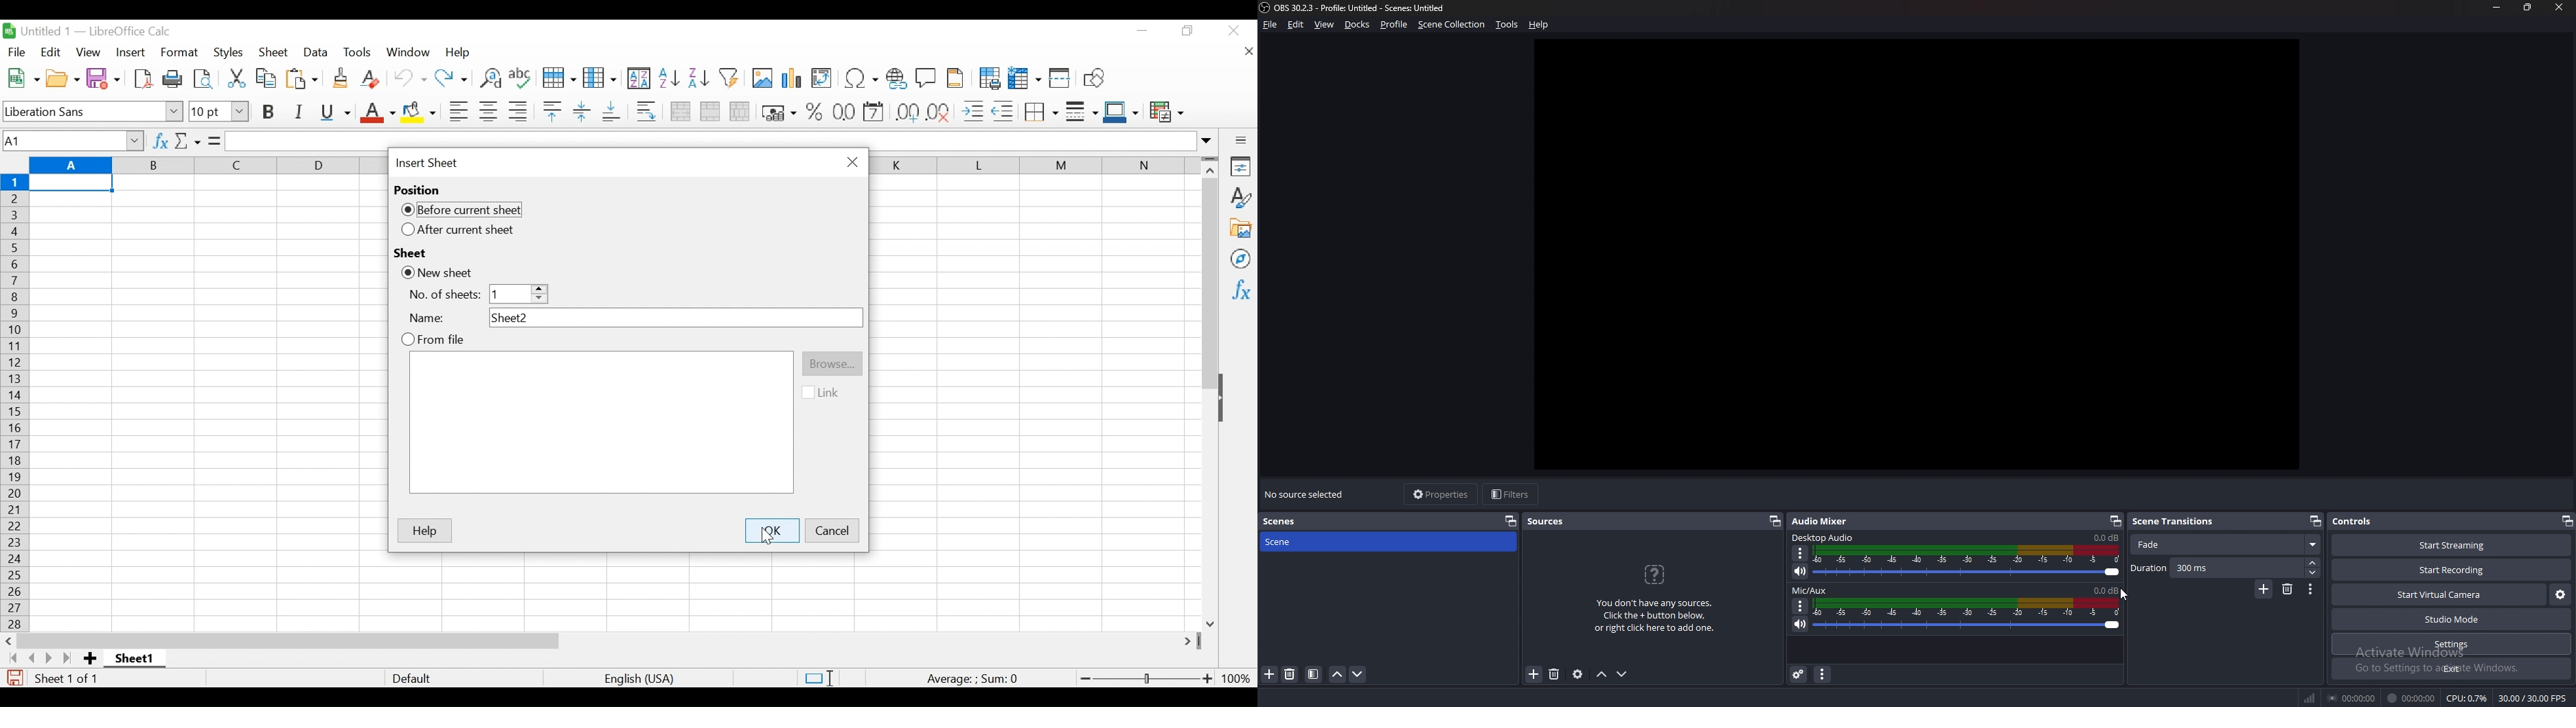 The image size is (2576, 728). I want to click on Row, so click(557, 79).